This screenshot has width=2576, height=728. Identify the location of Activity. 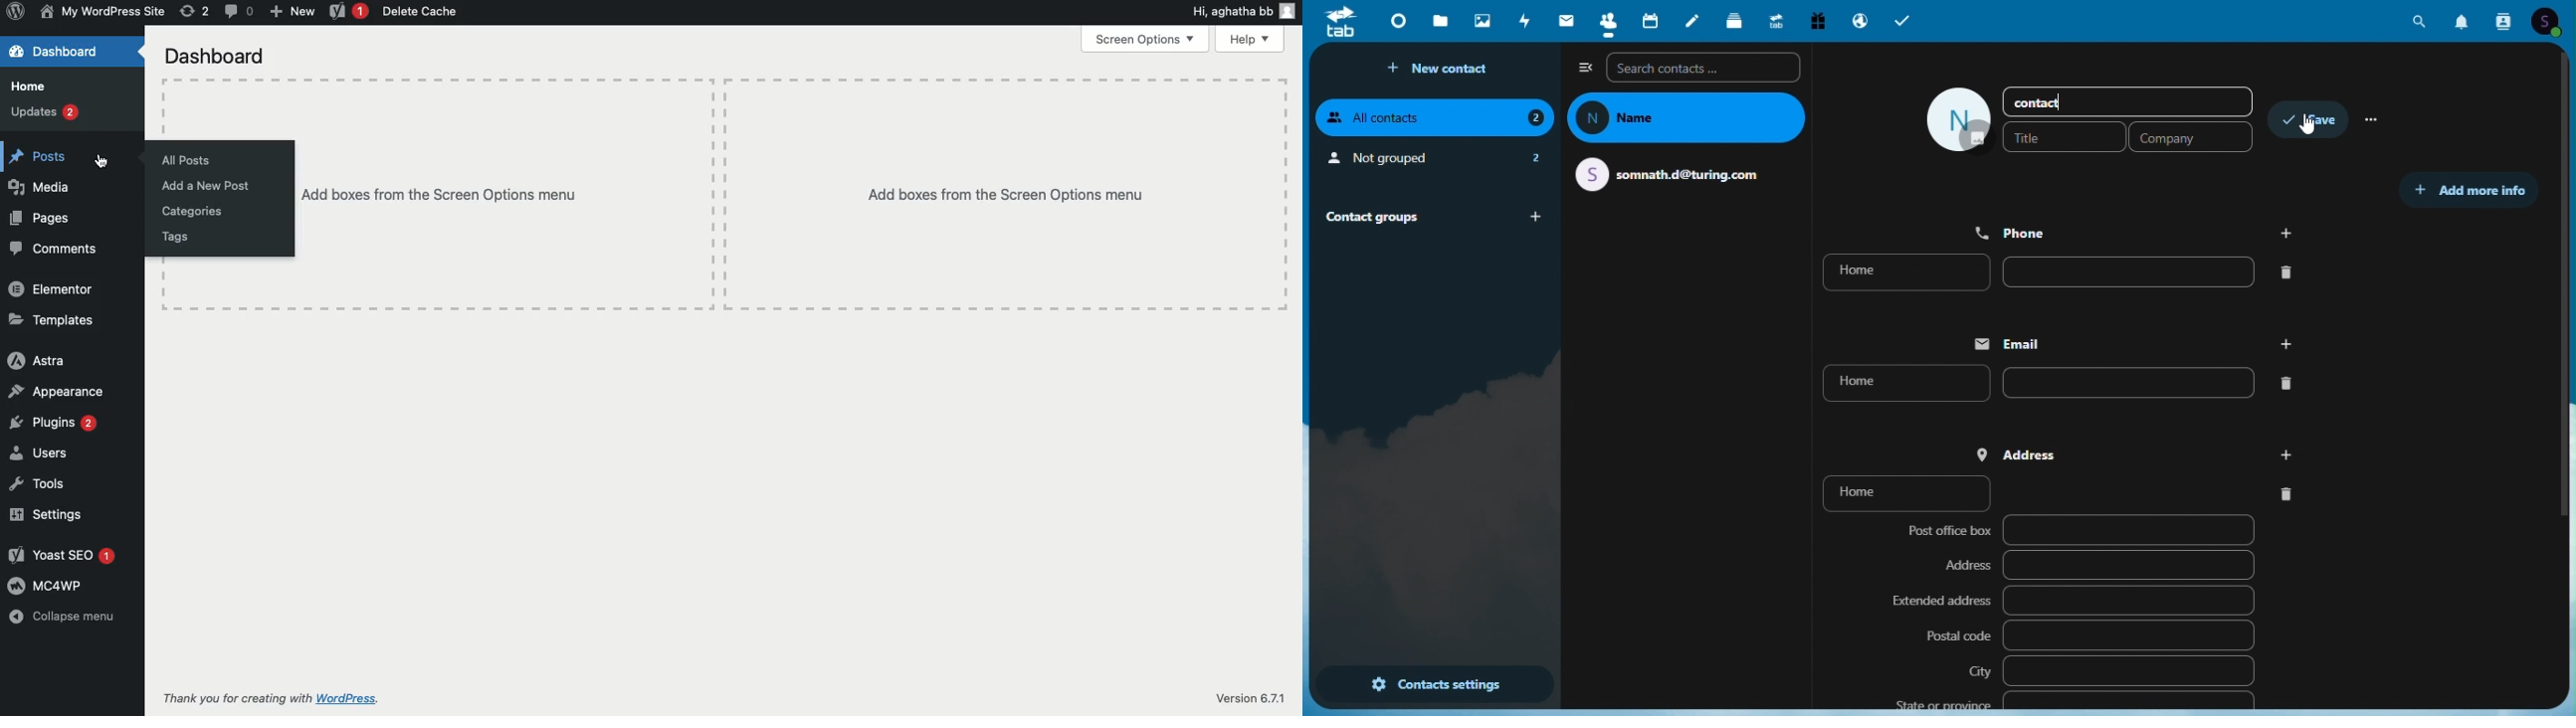
(1526, 21).